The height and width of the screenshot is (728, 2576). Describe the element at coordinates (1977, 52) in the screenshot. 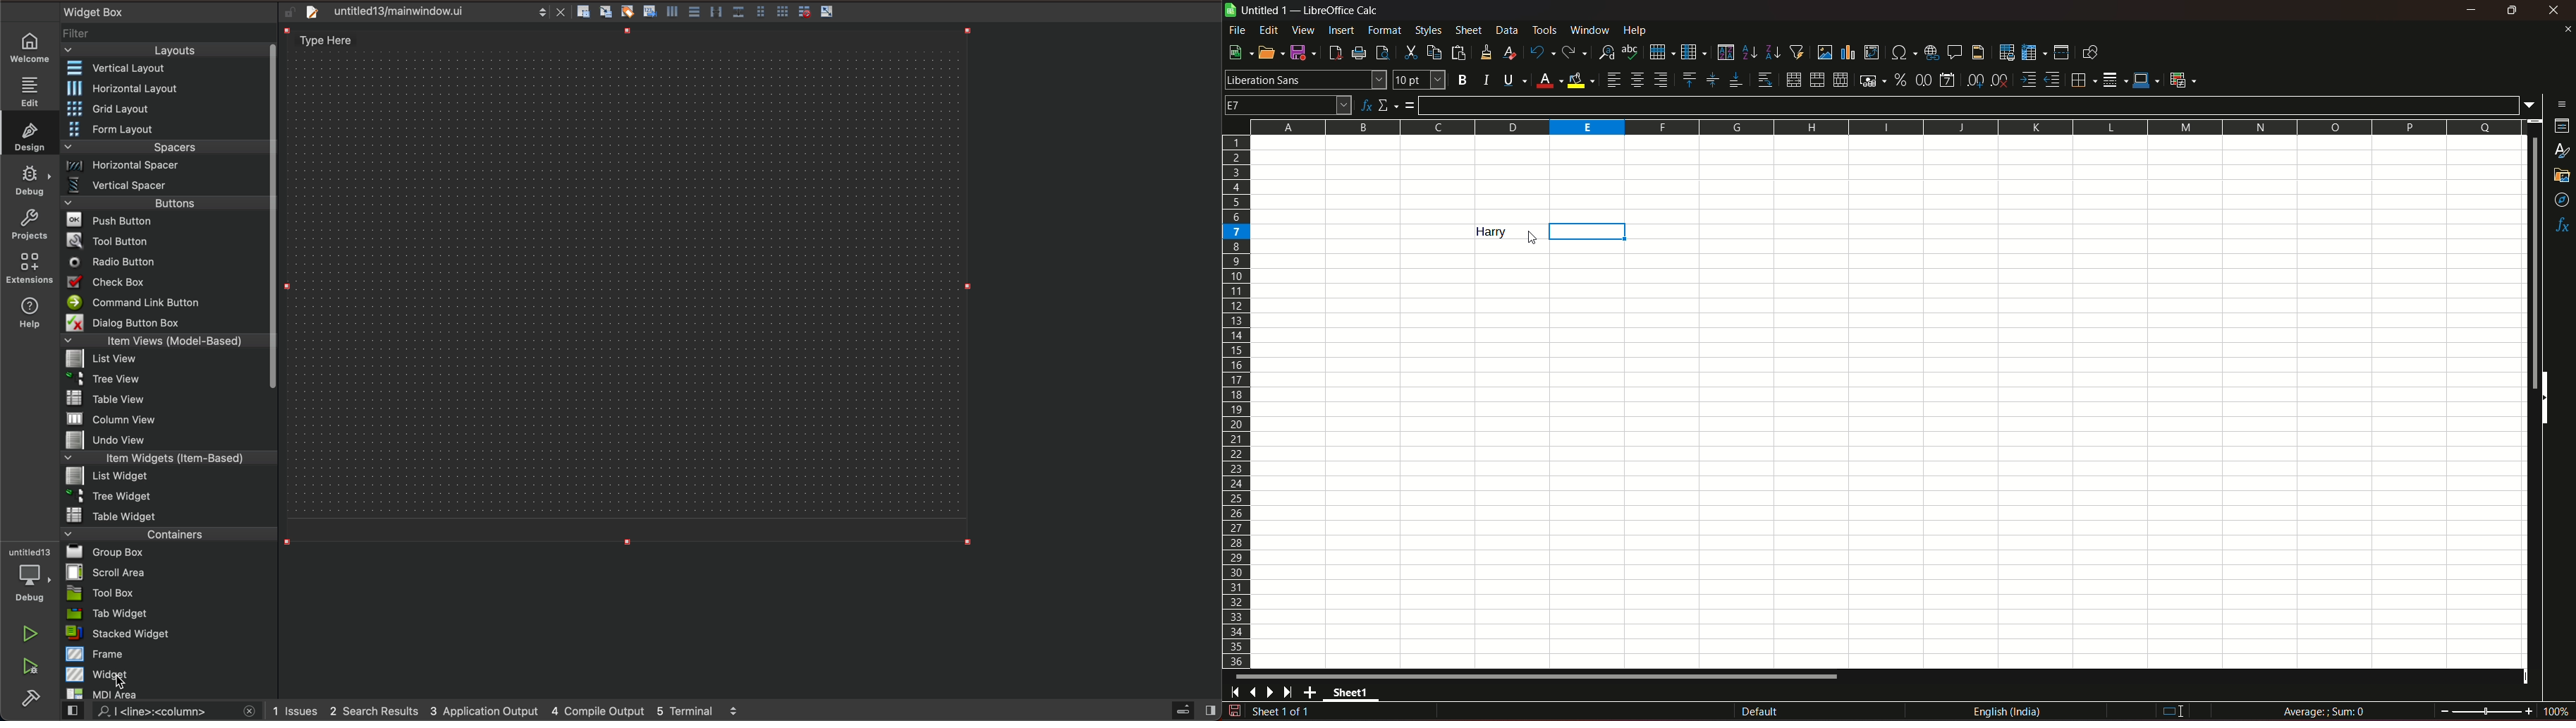

I see `headers & footers` at that location.